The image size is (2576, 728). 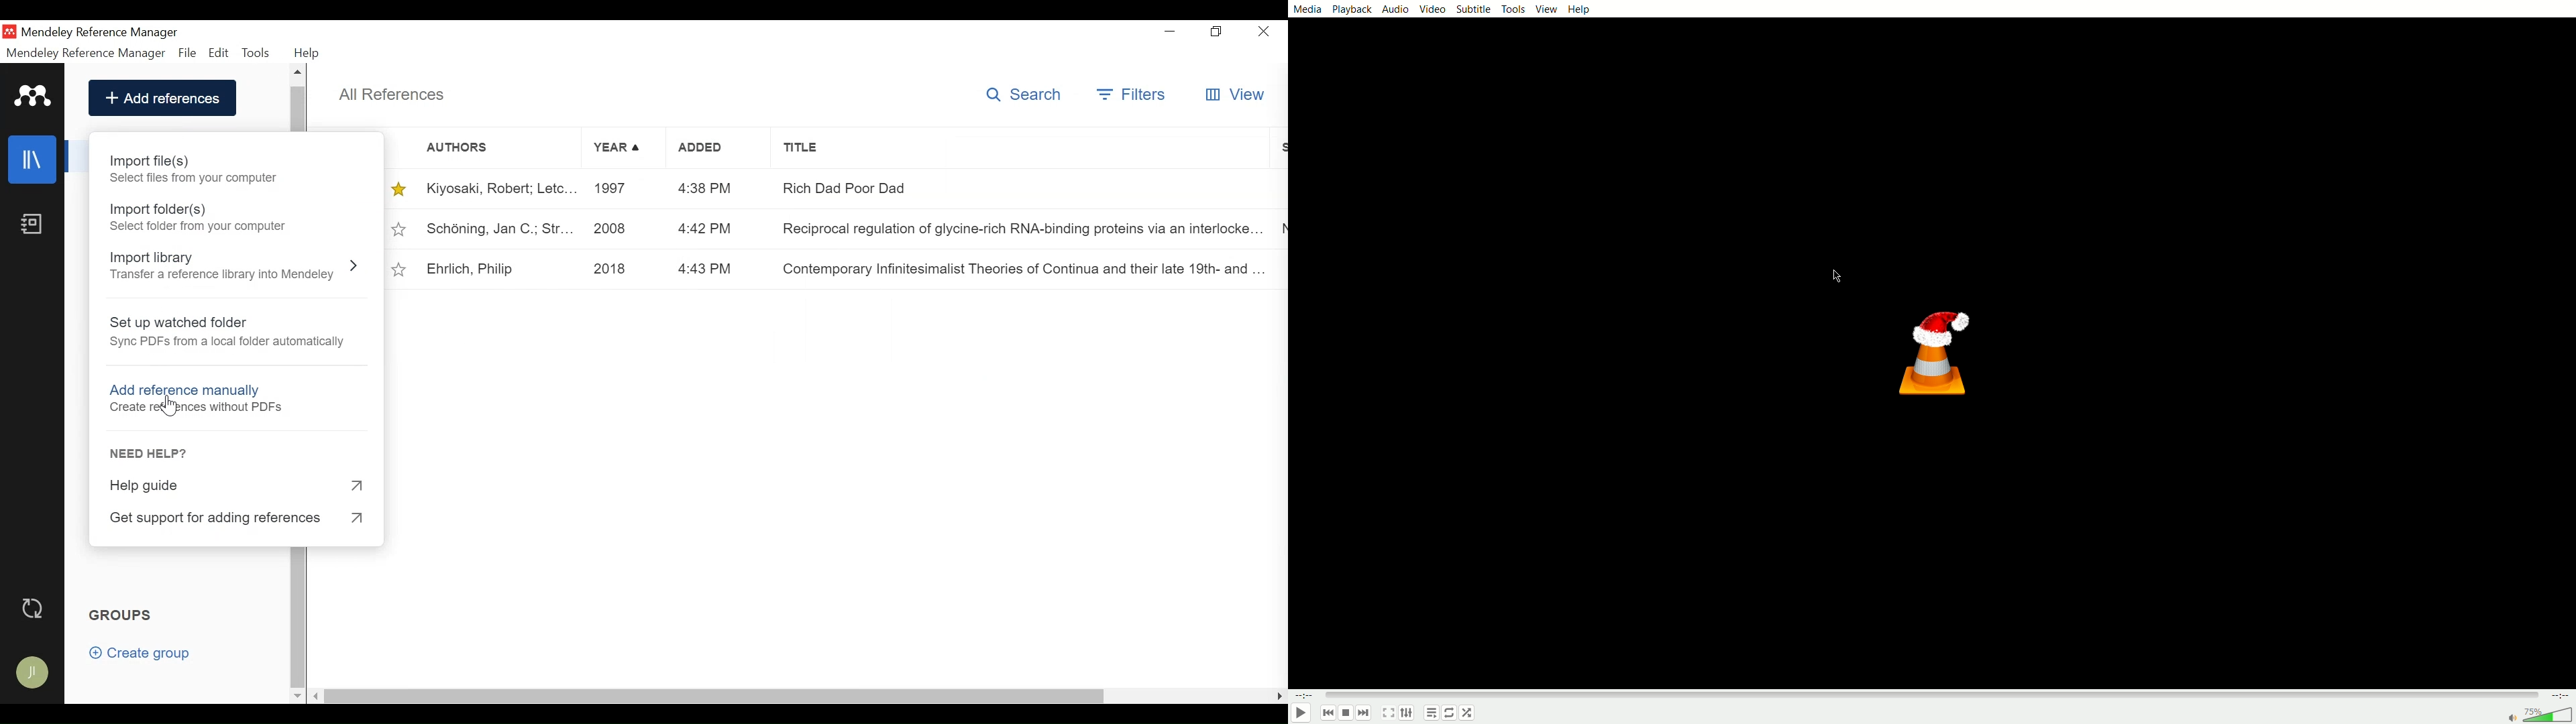 What do you see at coordinates (623, 149) in the screenshot?
I see `Year` at bounding box center [623, 149].